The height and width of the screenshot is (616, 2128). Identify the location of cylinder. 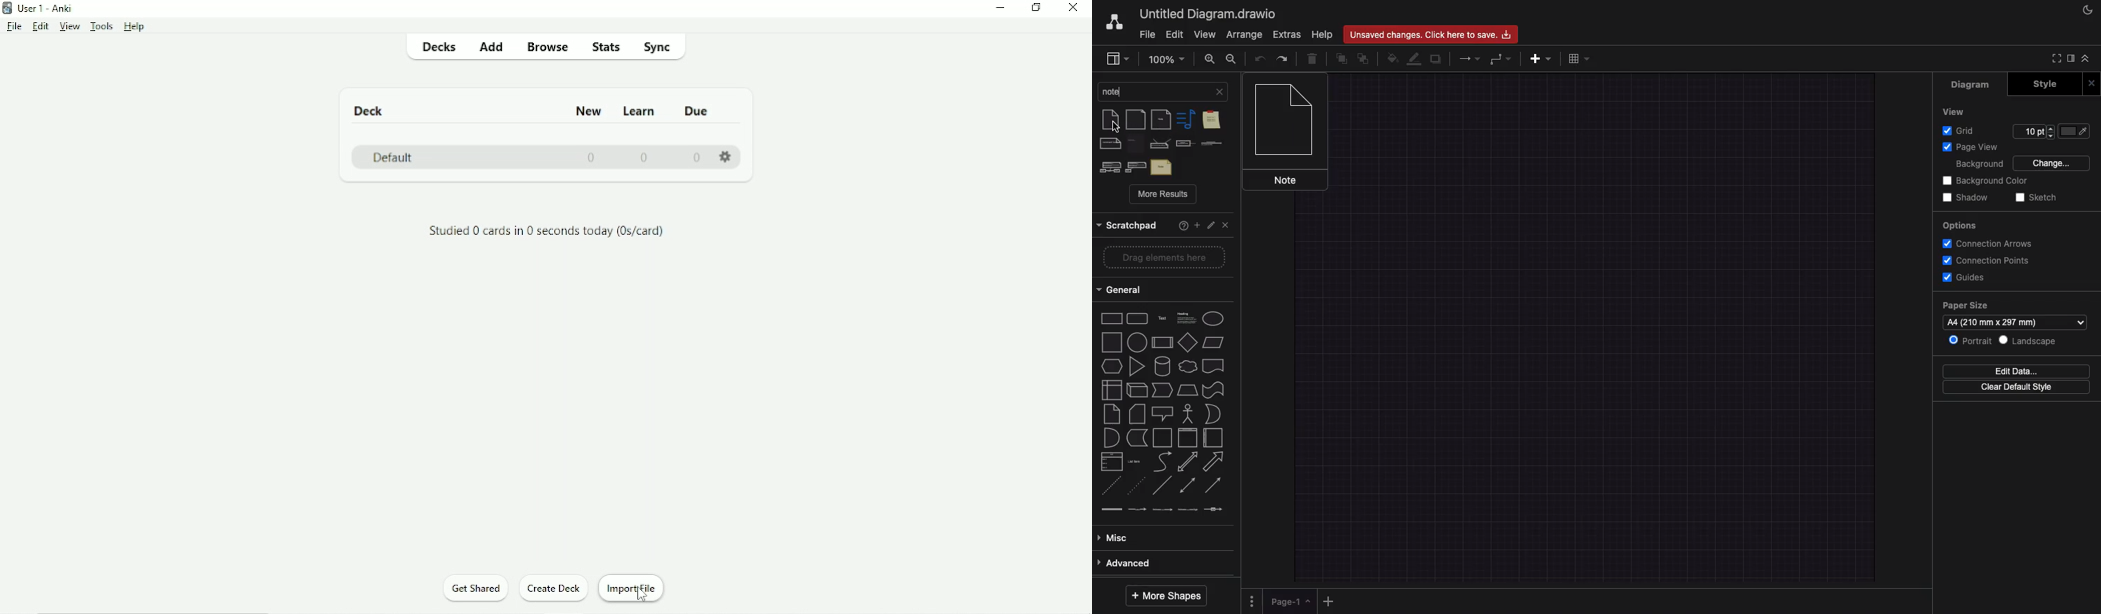
(1163, 366).